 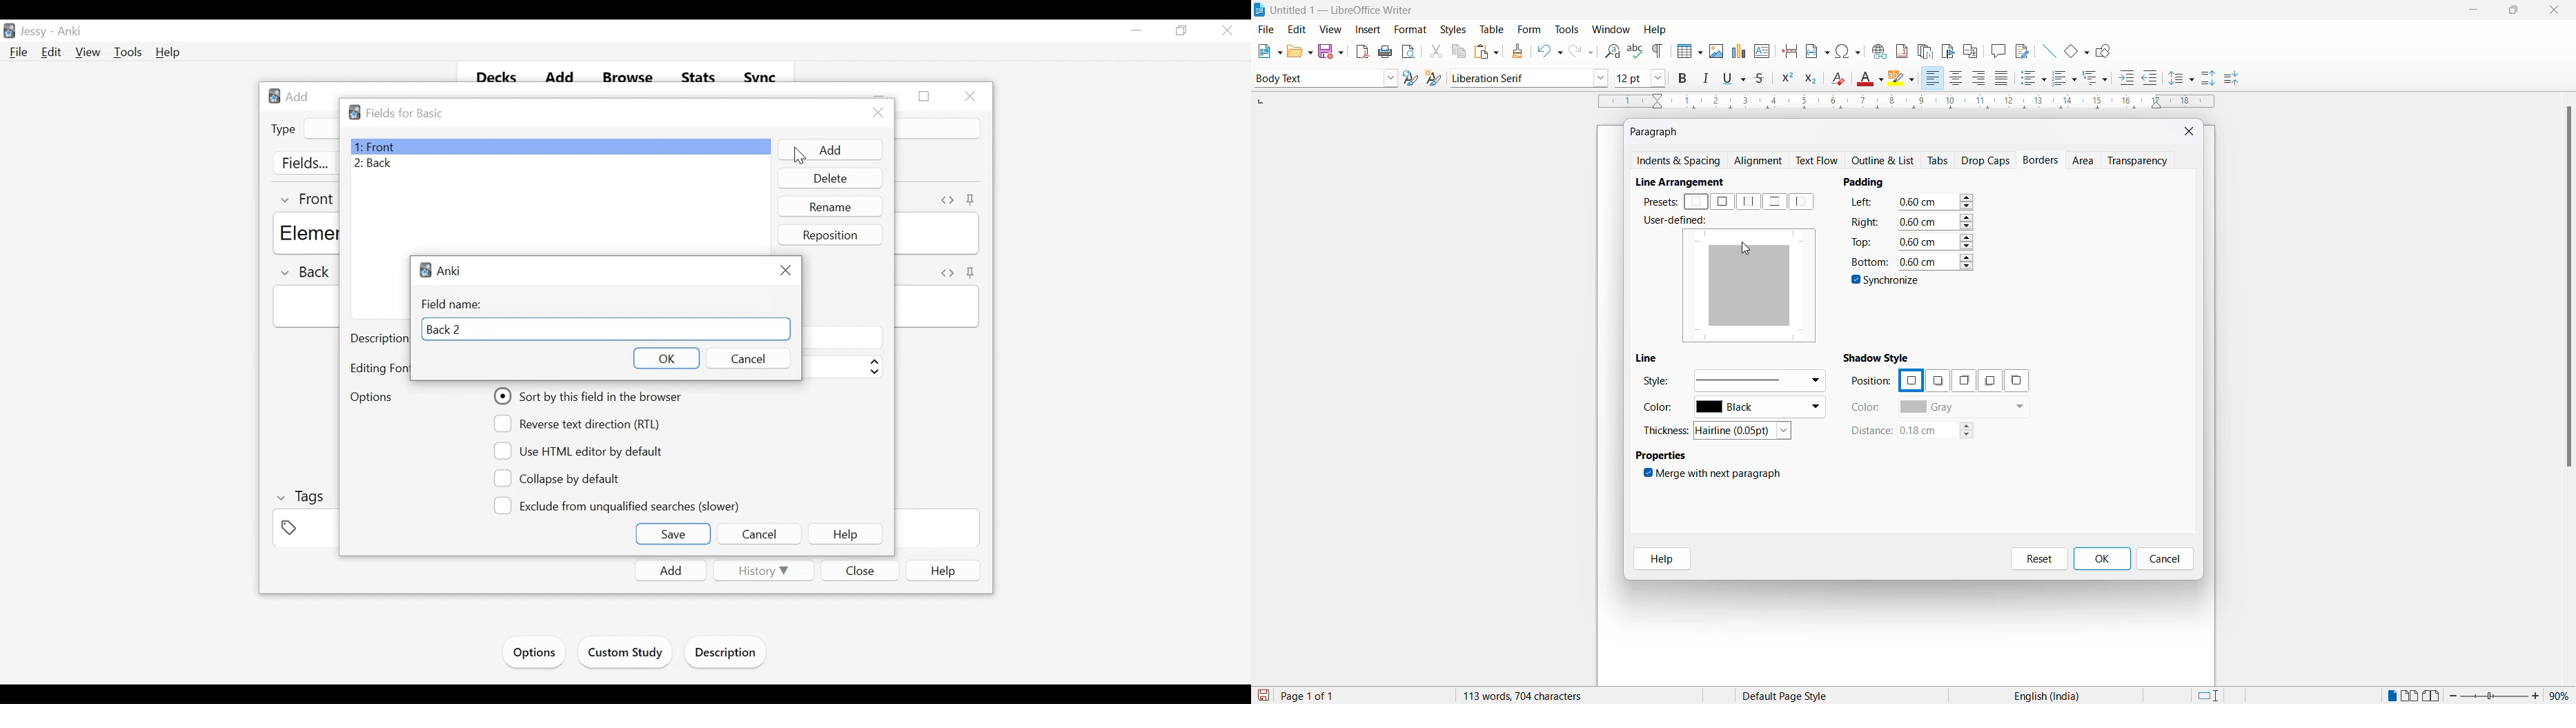 What do you see at coordinates (1264, 696) in the screenshot?
I see `save` at bounding box center [1264, 696].